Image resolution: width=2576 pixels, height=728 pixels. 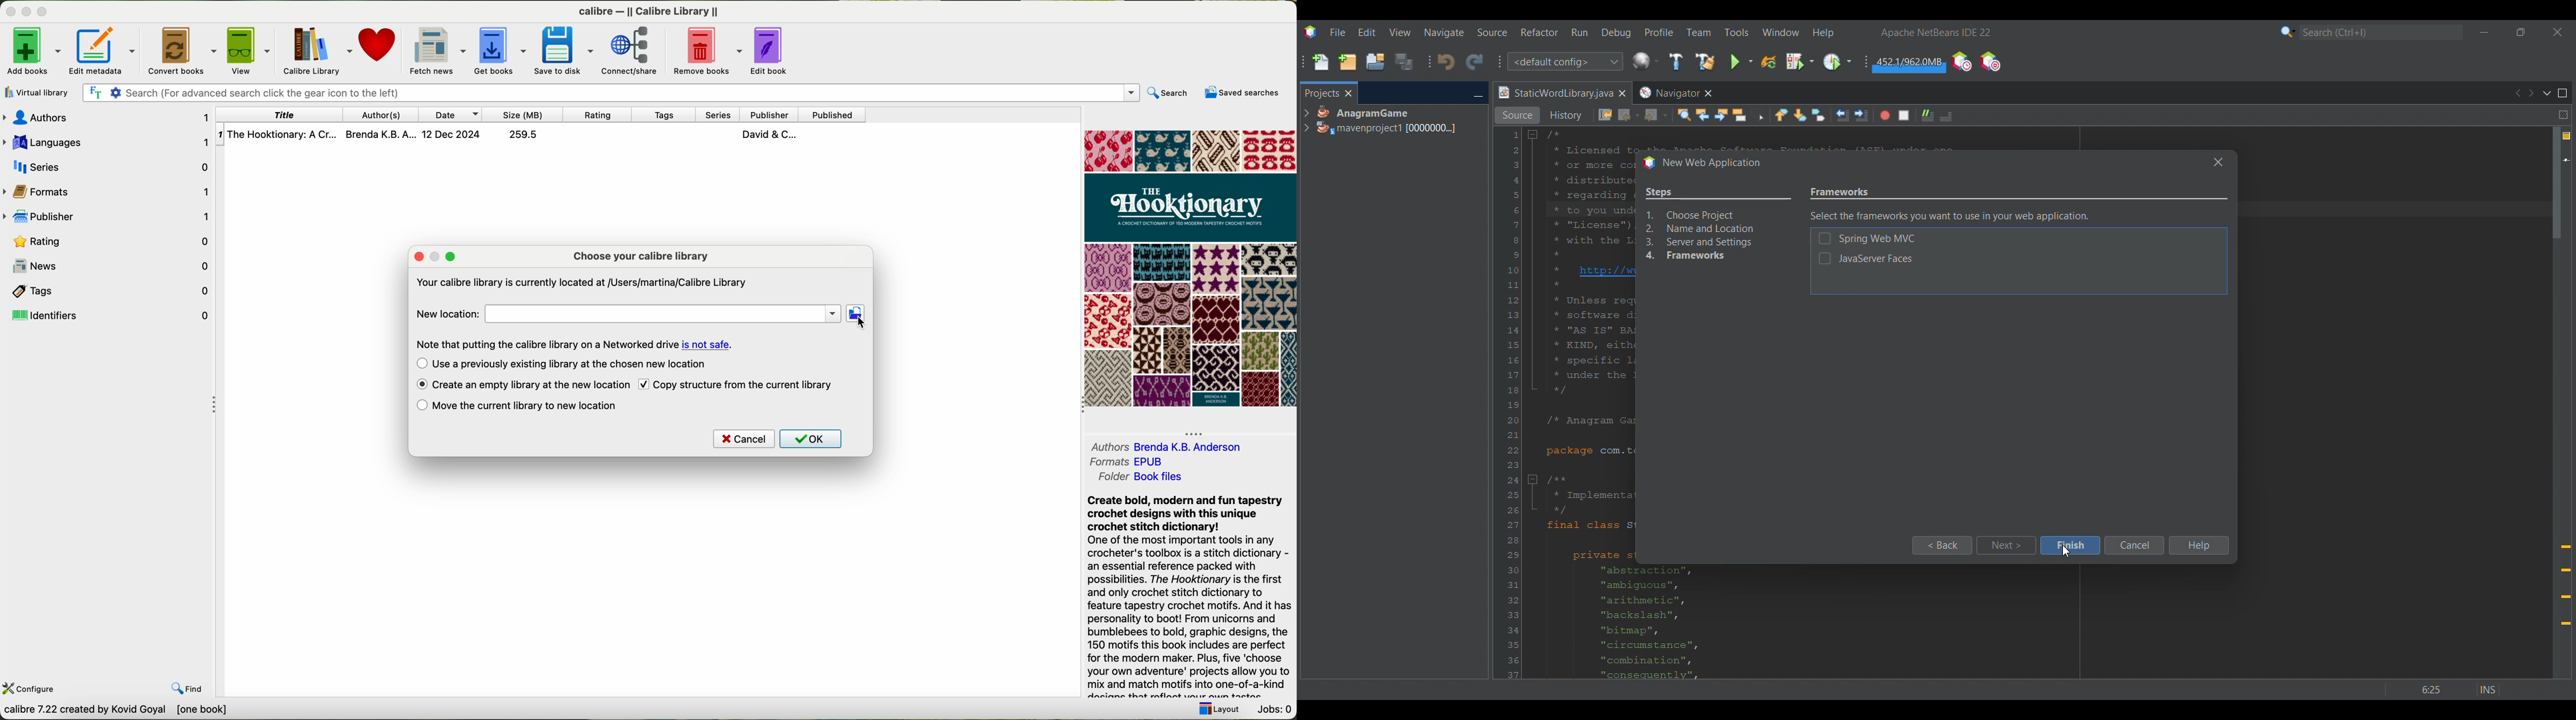 What do you see at coordinates (1320, 62) in the screenshot?
I see `New file` at bounding box center [1320, 62].